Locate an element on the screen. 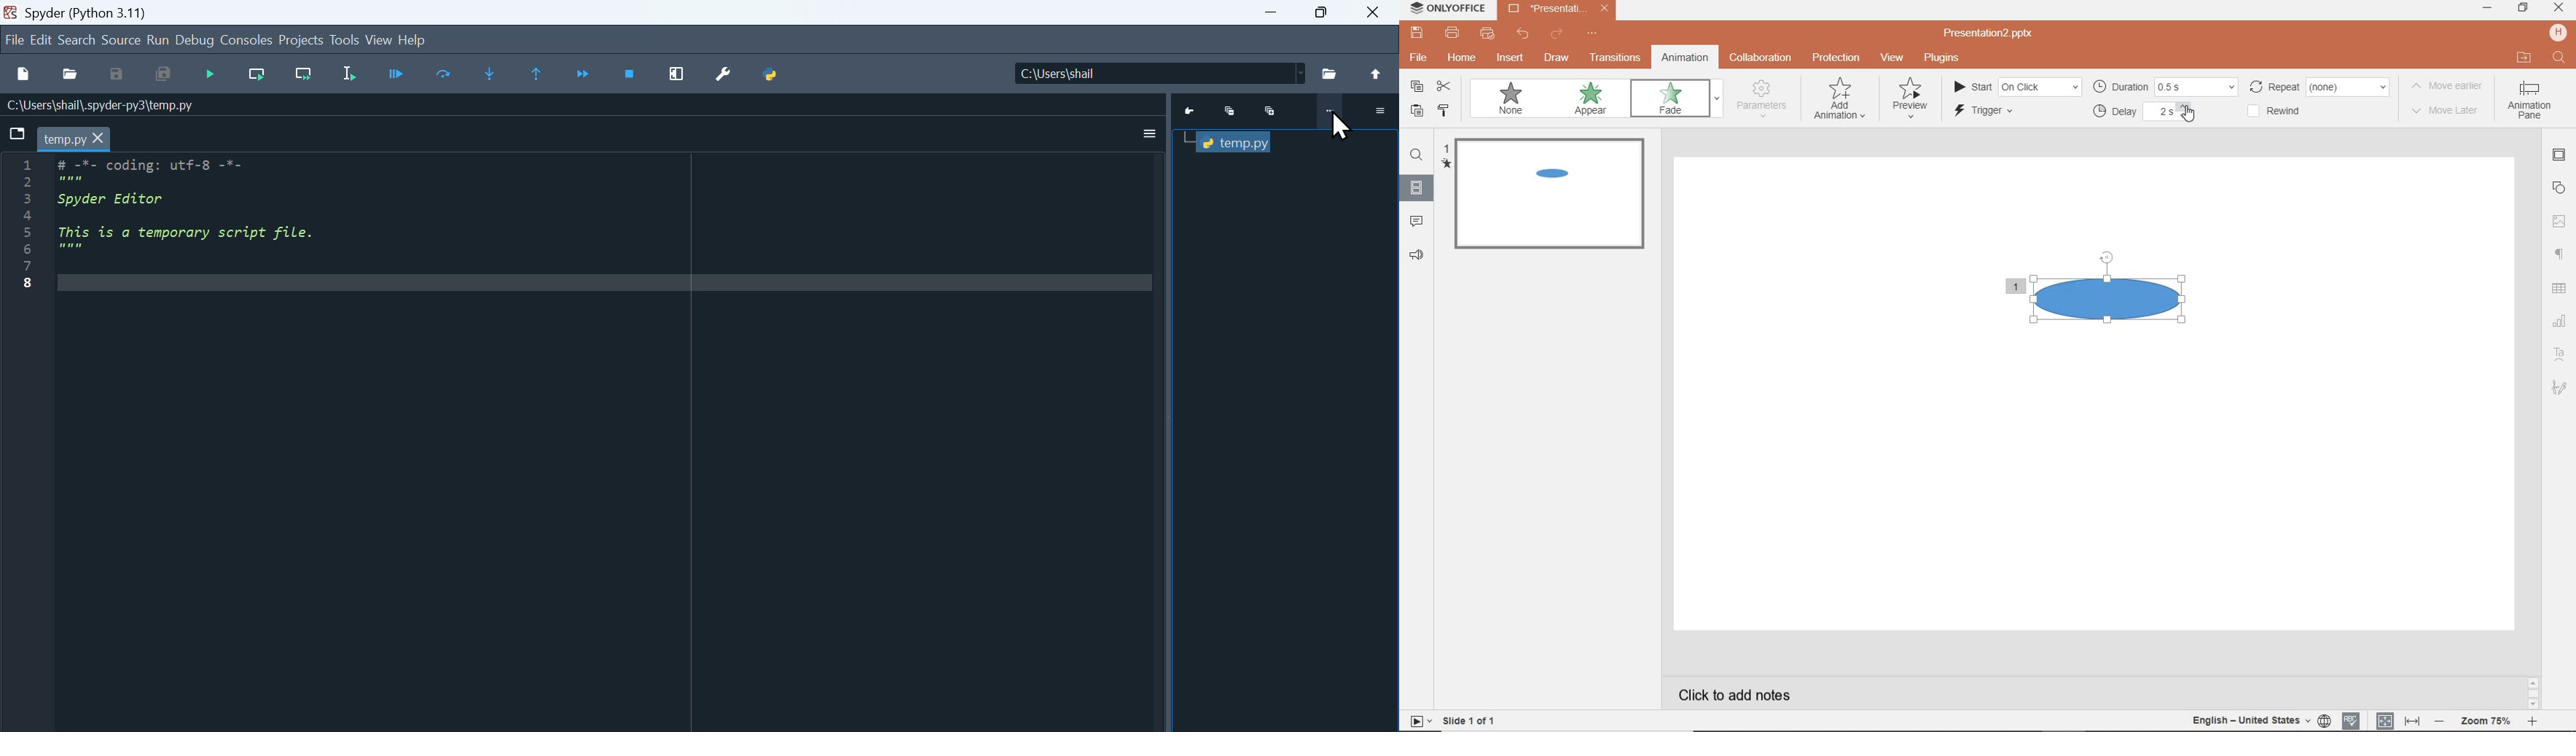 The width and height of the screenshot is (2576, 756). trigger is located at coordinates (1988, 110).